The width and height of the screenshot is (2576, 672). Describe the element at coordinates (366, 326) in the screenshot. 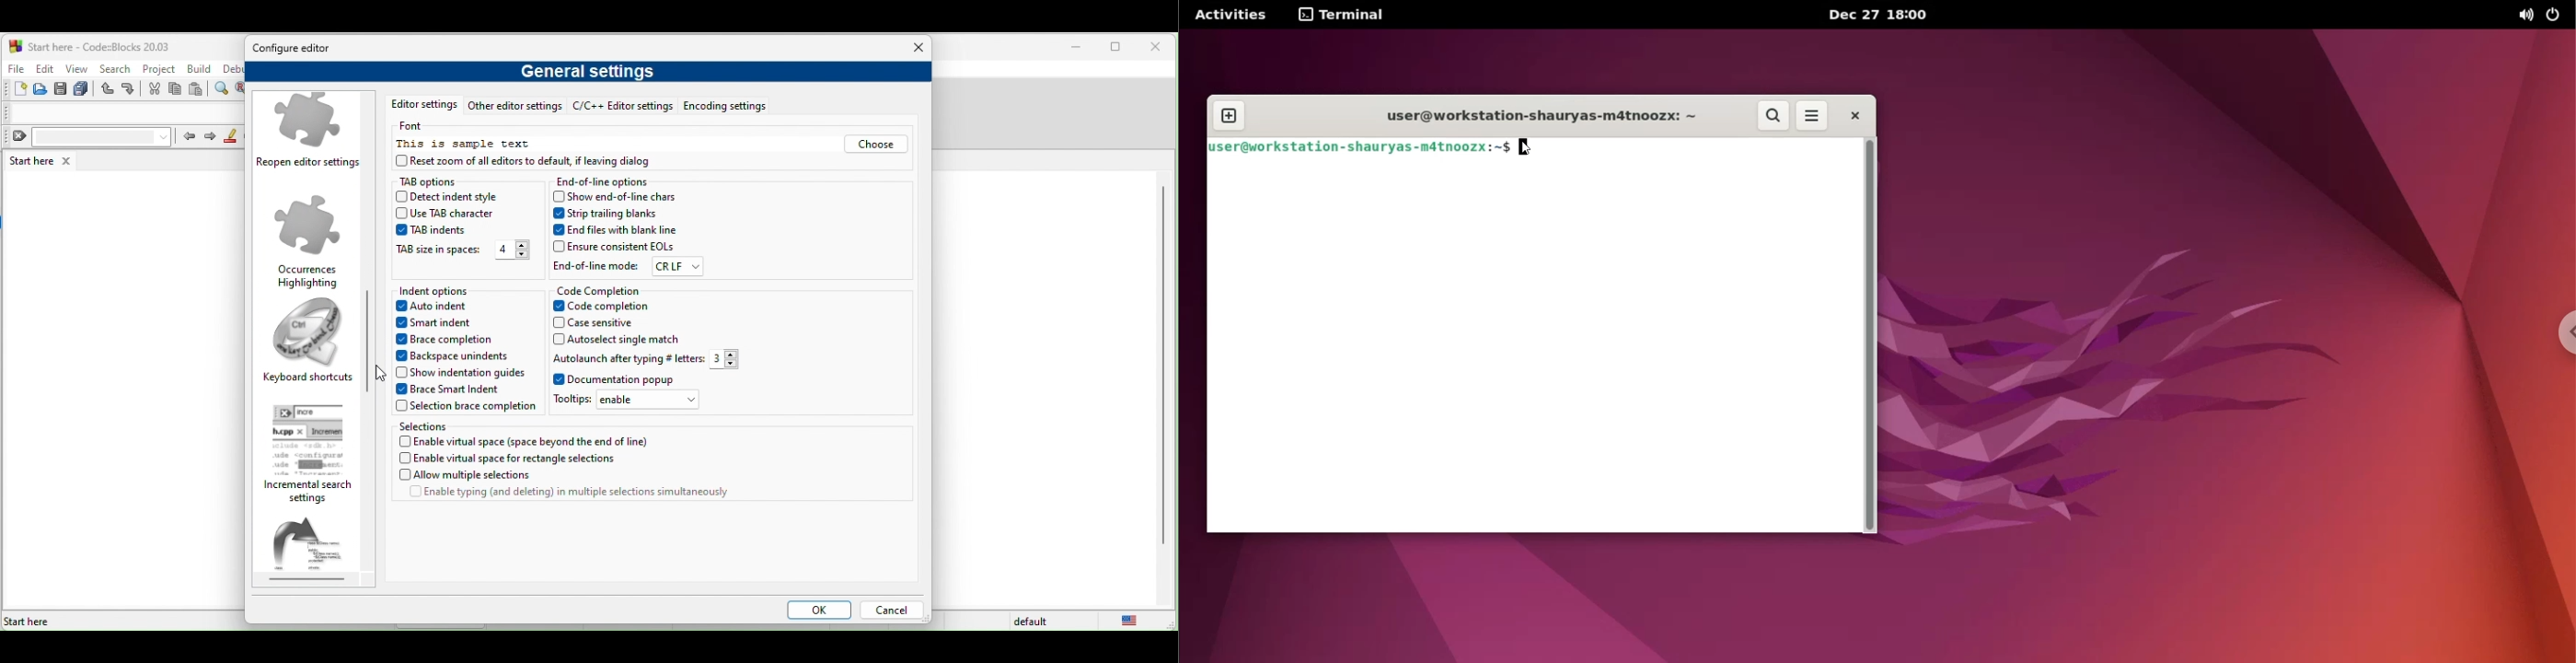

I see `scroll bar moved` at that location.